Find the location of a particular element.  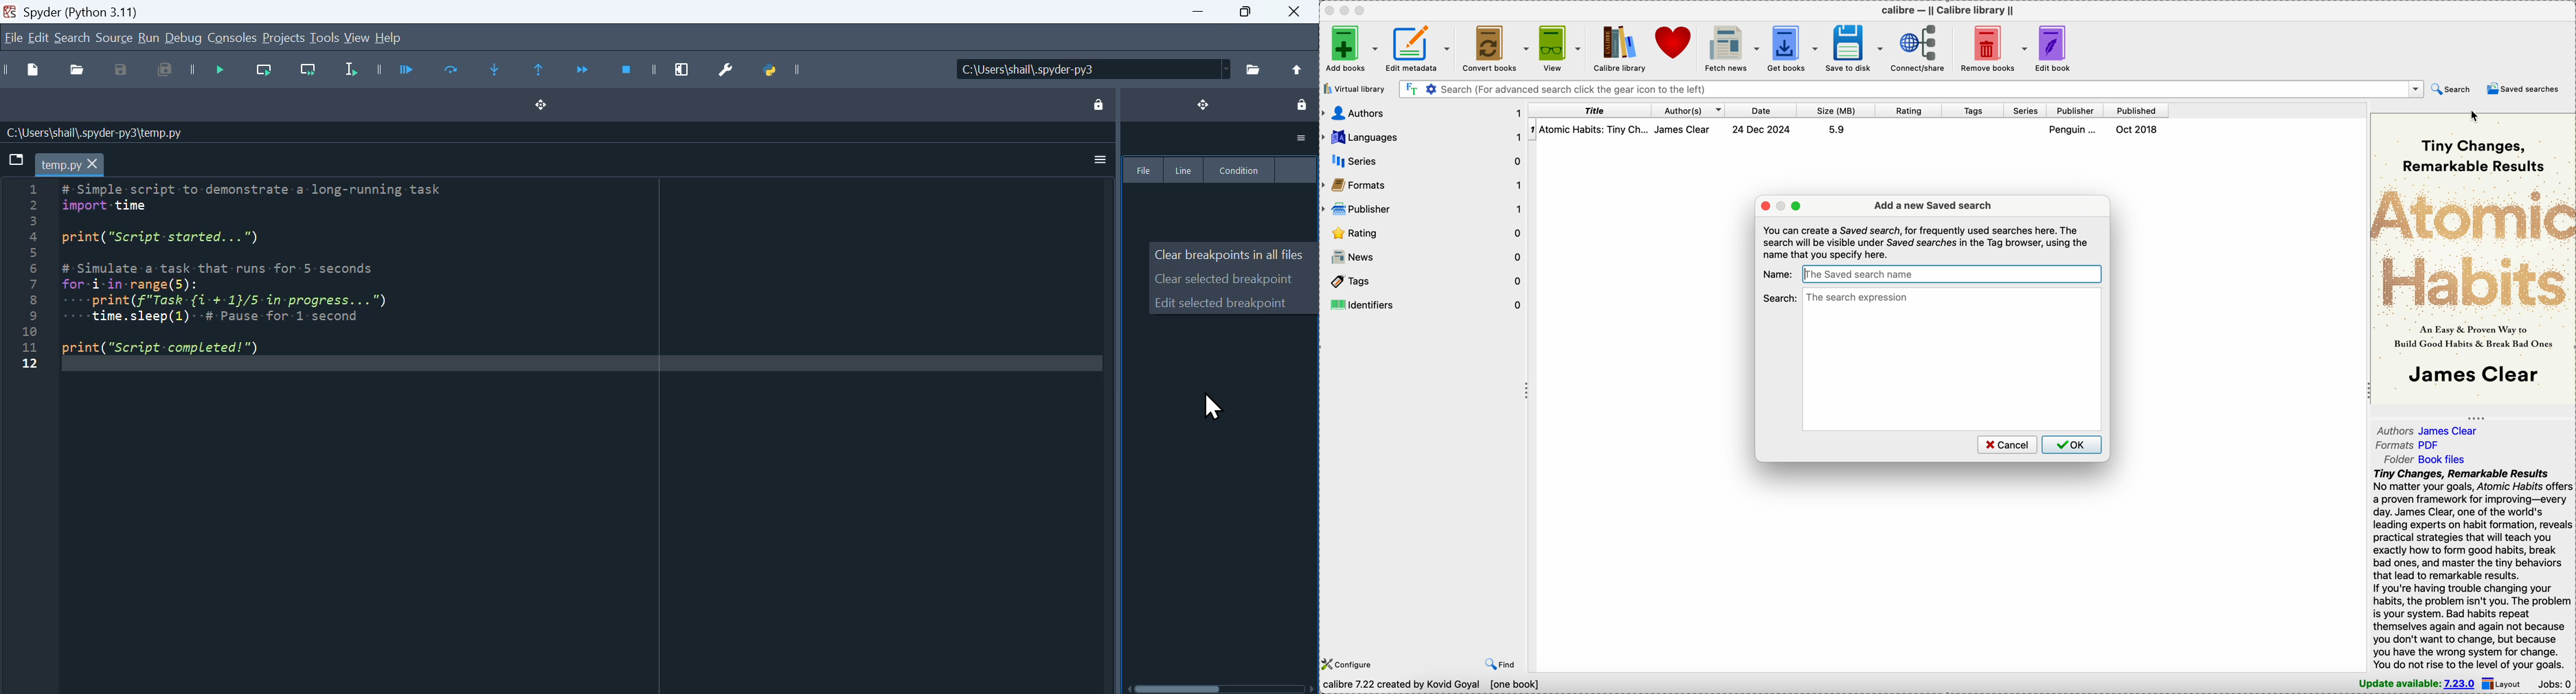

Source is located at coordinates (114, 36).